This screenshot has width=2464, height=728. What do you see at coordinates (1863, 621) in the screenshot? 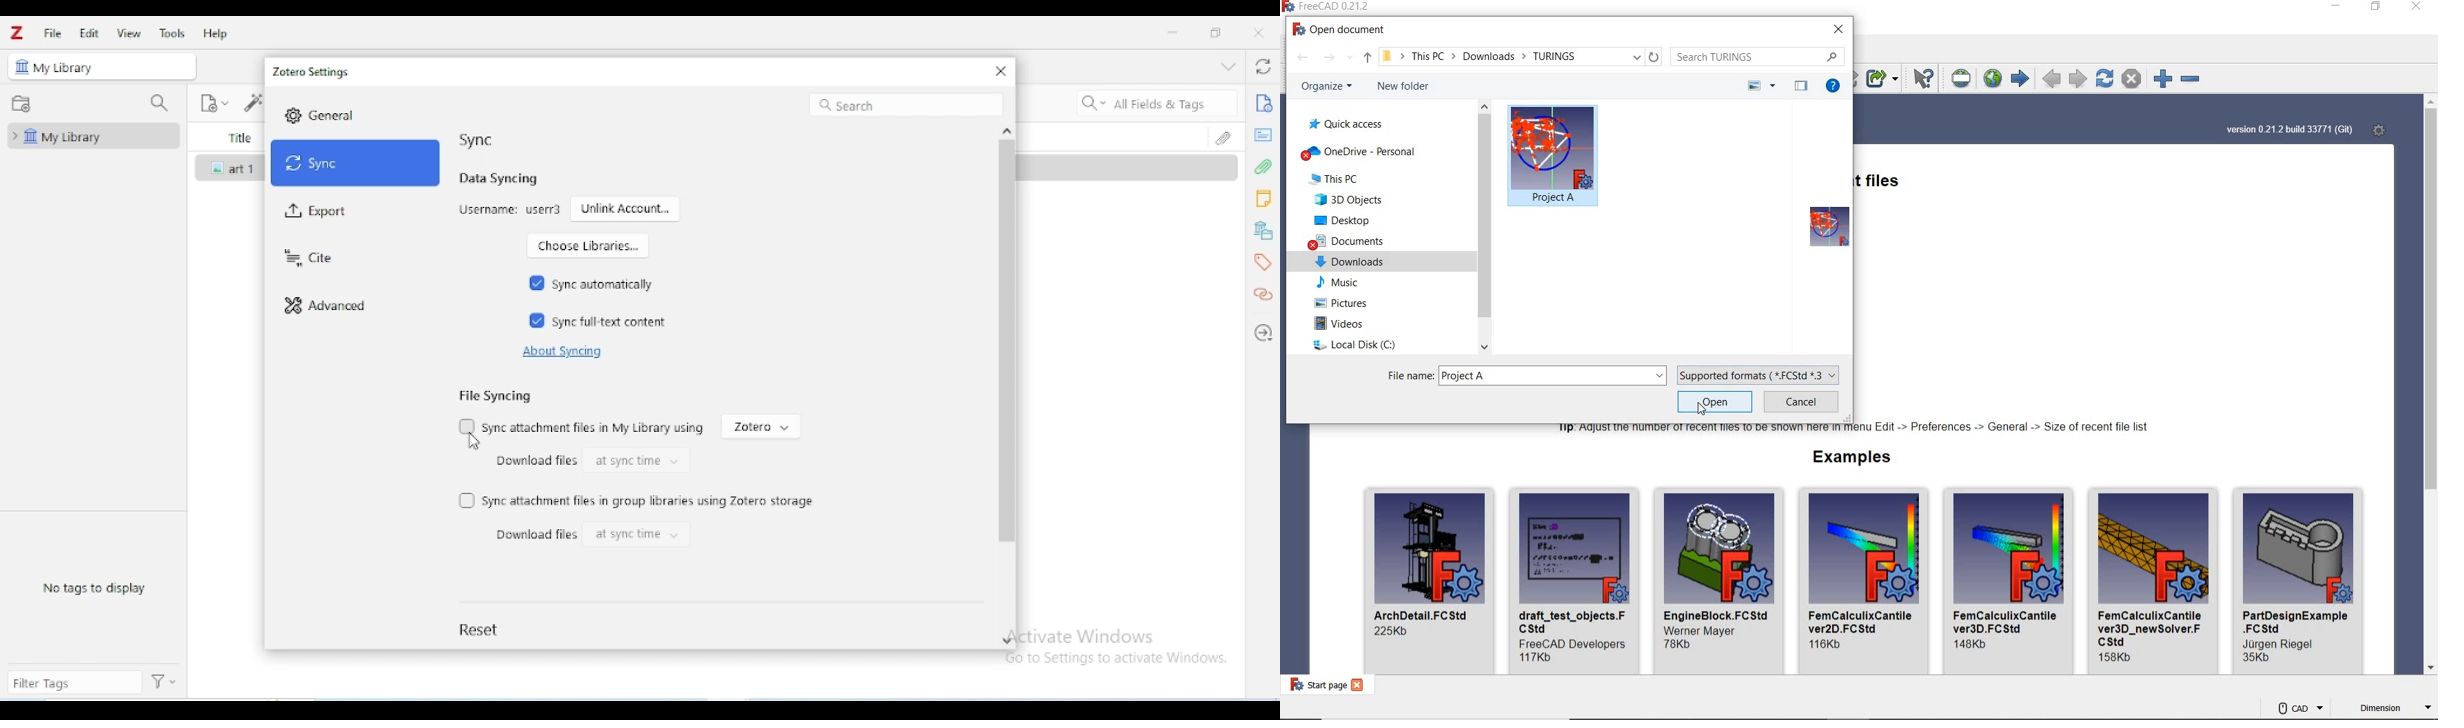
I see `name` at bounding box center [1863, 621].